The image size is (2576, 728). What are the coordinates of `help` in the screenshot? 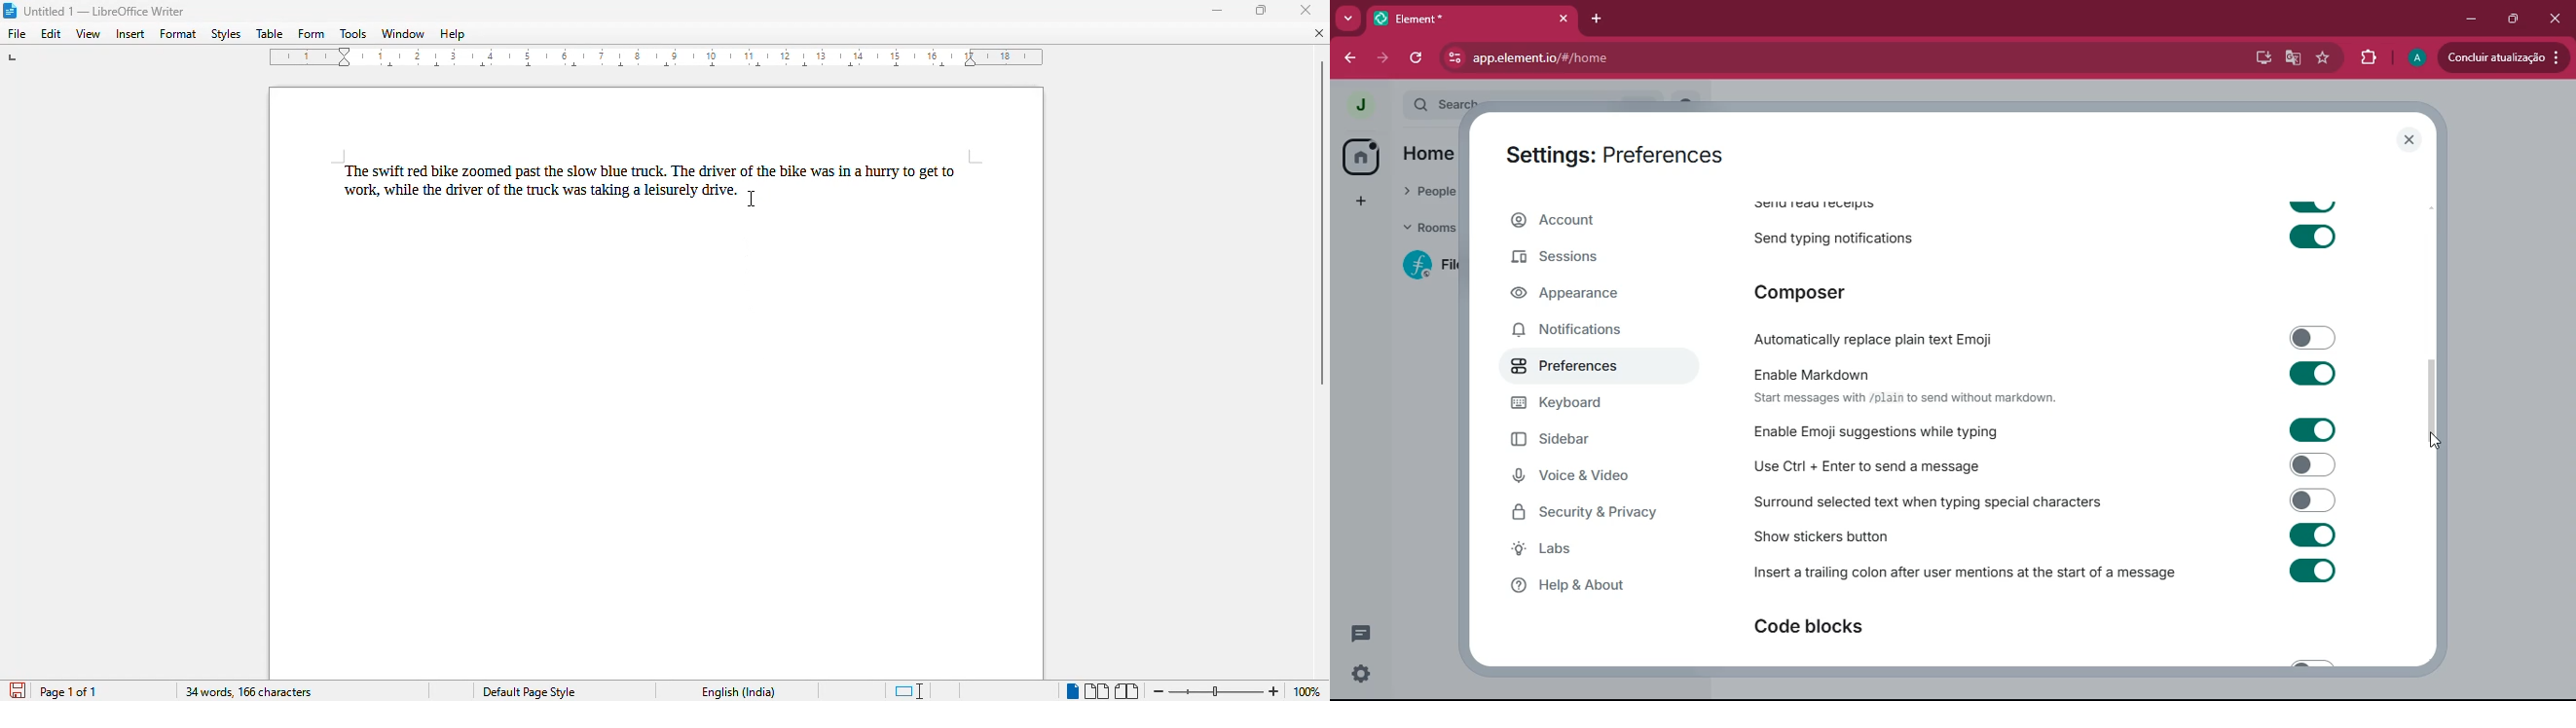 It's located at (452, 34).